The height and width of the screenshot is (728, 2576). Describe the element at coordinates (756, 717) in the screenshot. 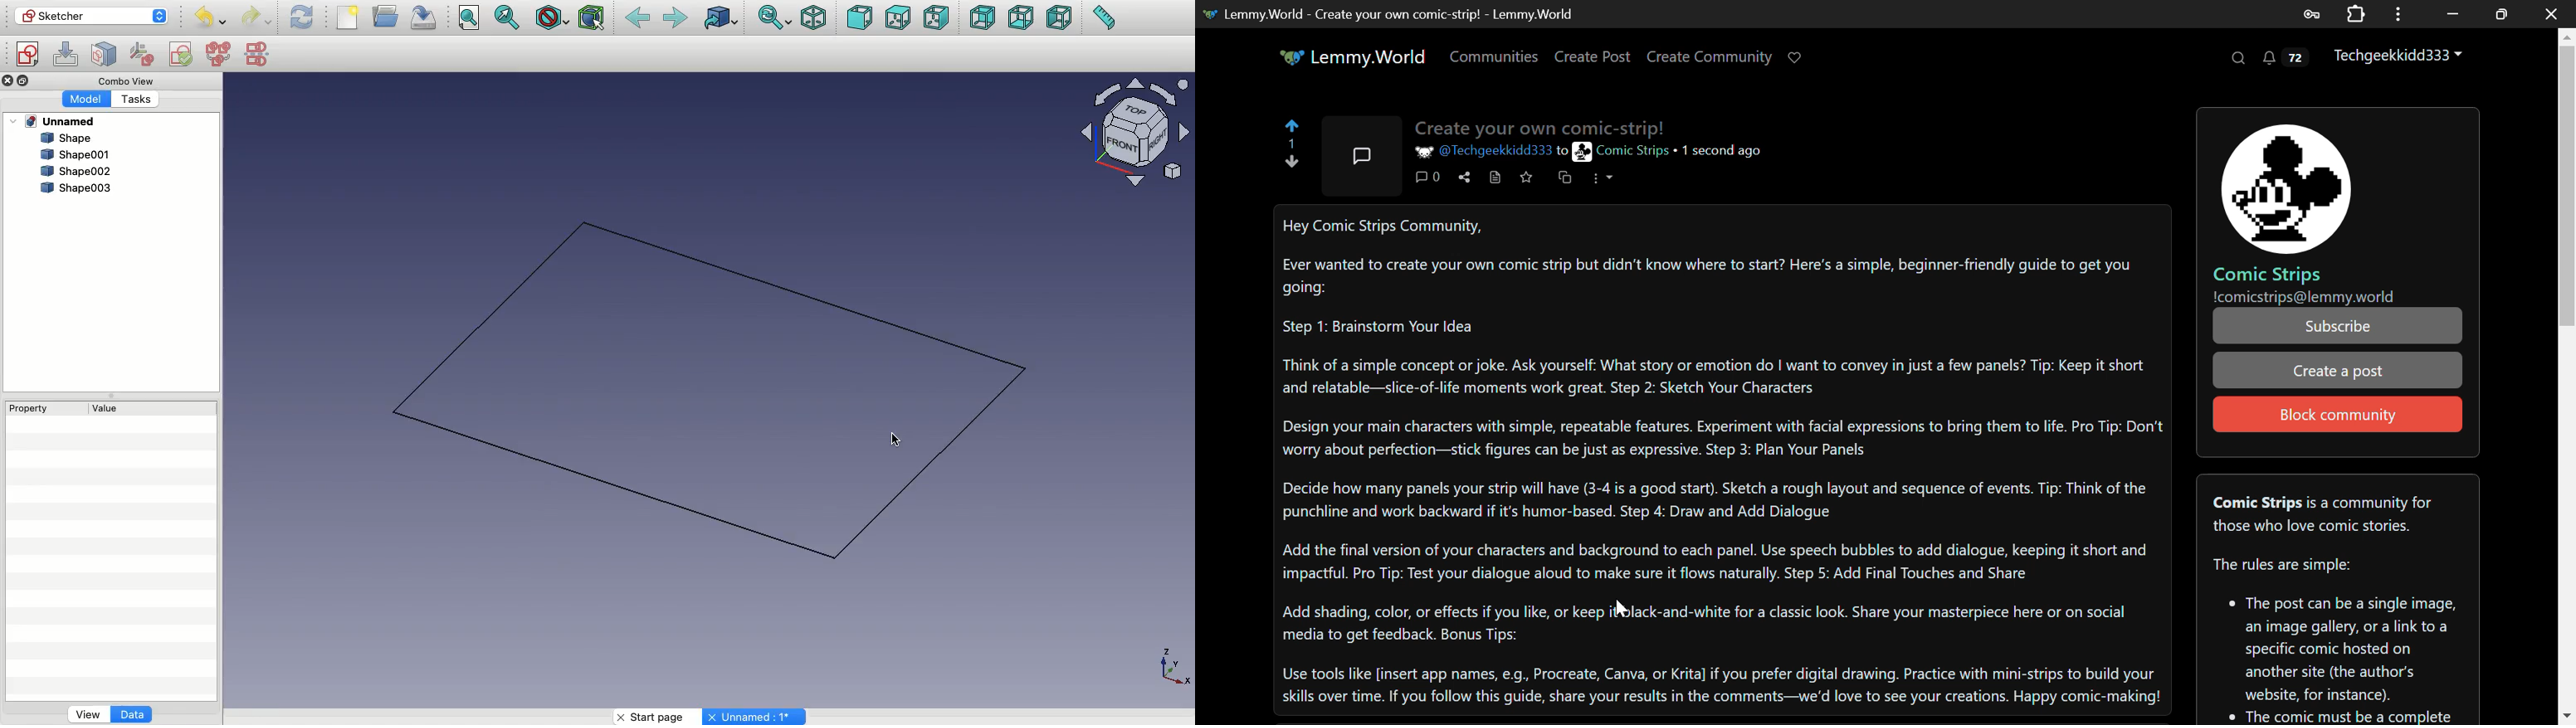

I see `Unnamed: 1` at that location.